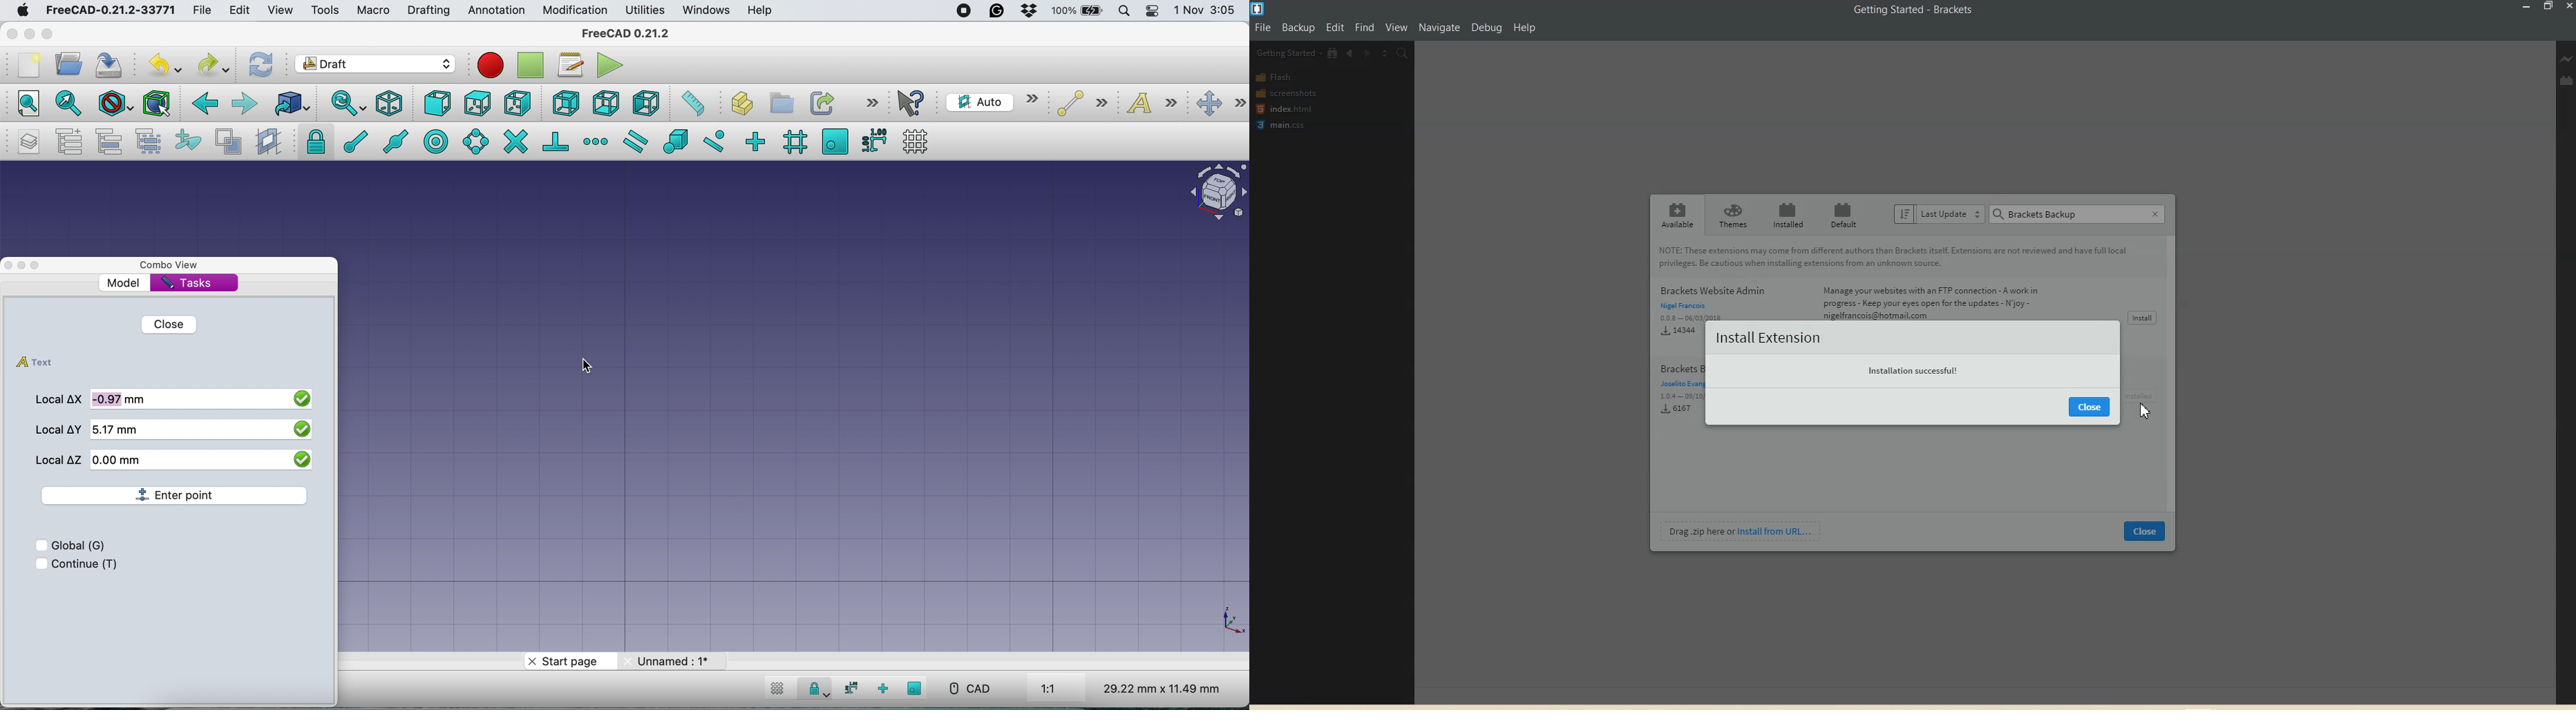 This screenshot has height=728, width=2576. Describe the element at coordinates (107, 141) in the screenshot. I see `move to group` at that location.